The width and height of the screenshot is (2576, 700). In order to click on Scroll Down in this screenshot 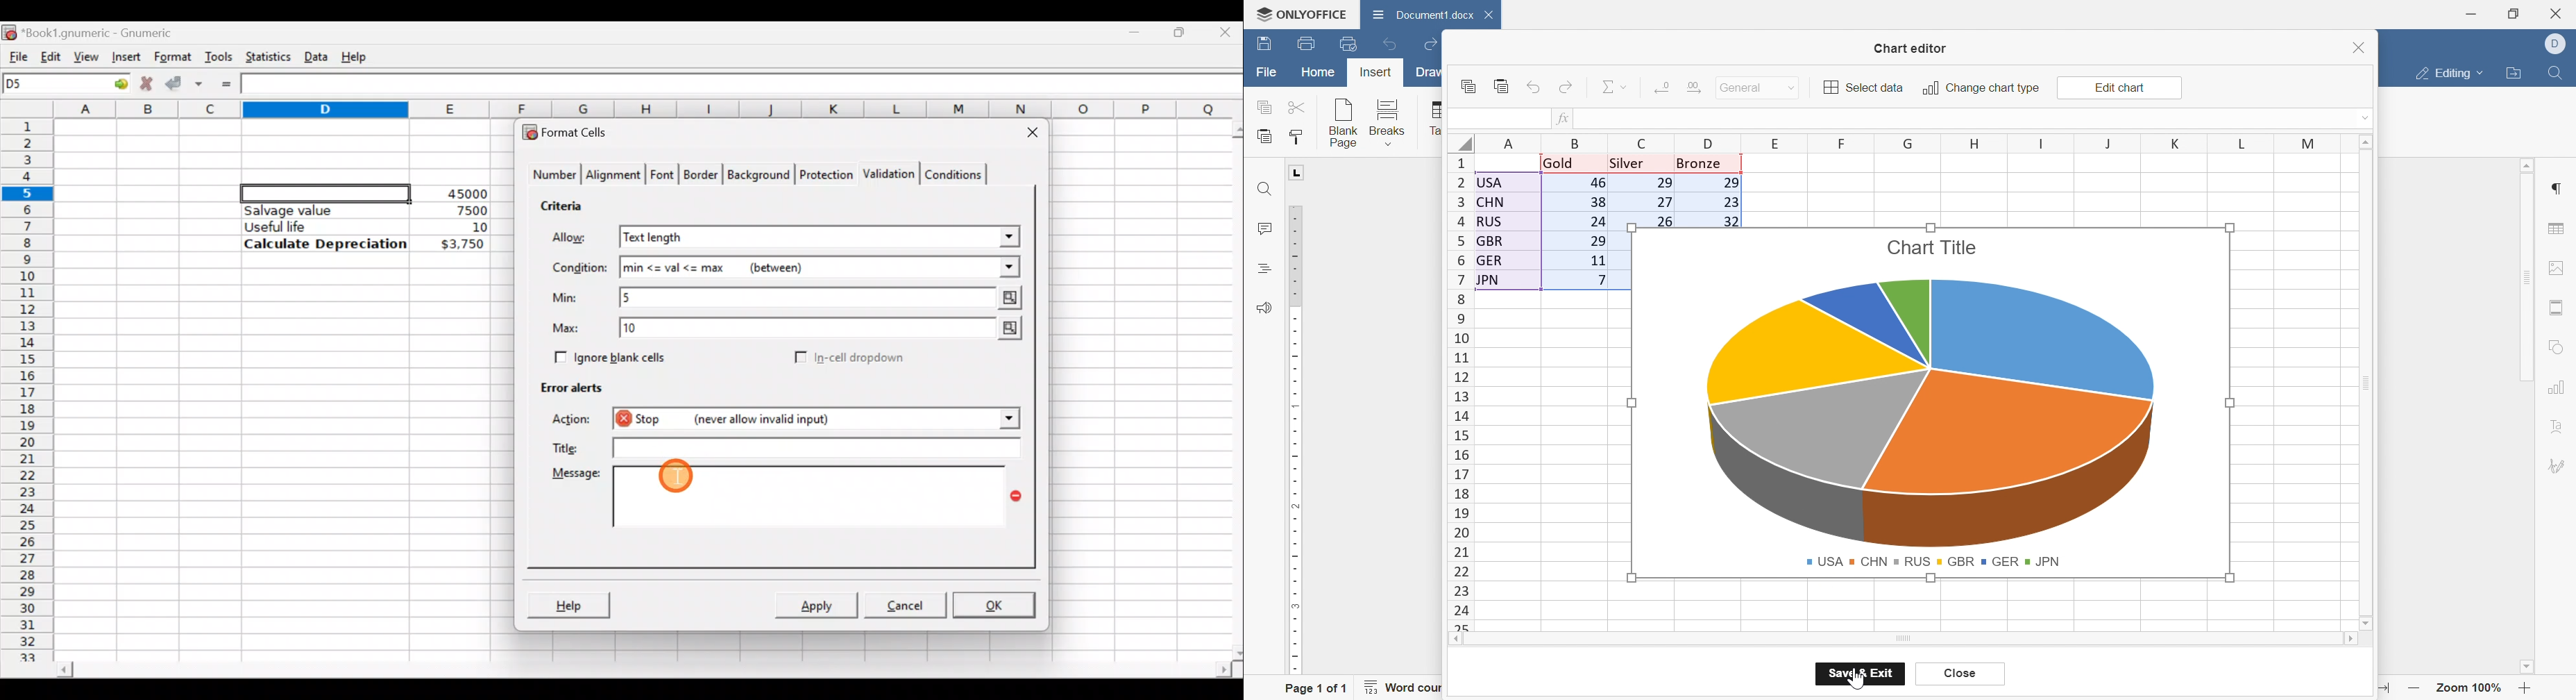, I will do `click(2525, 665)`.